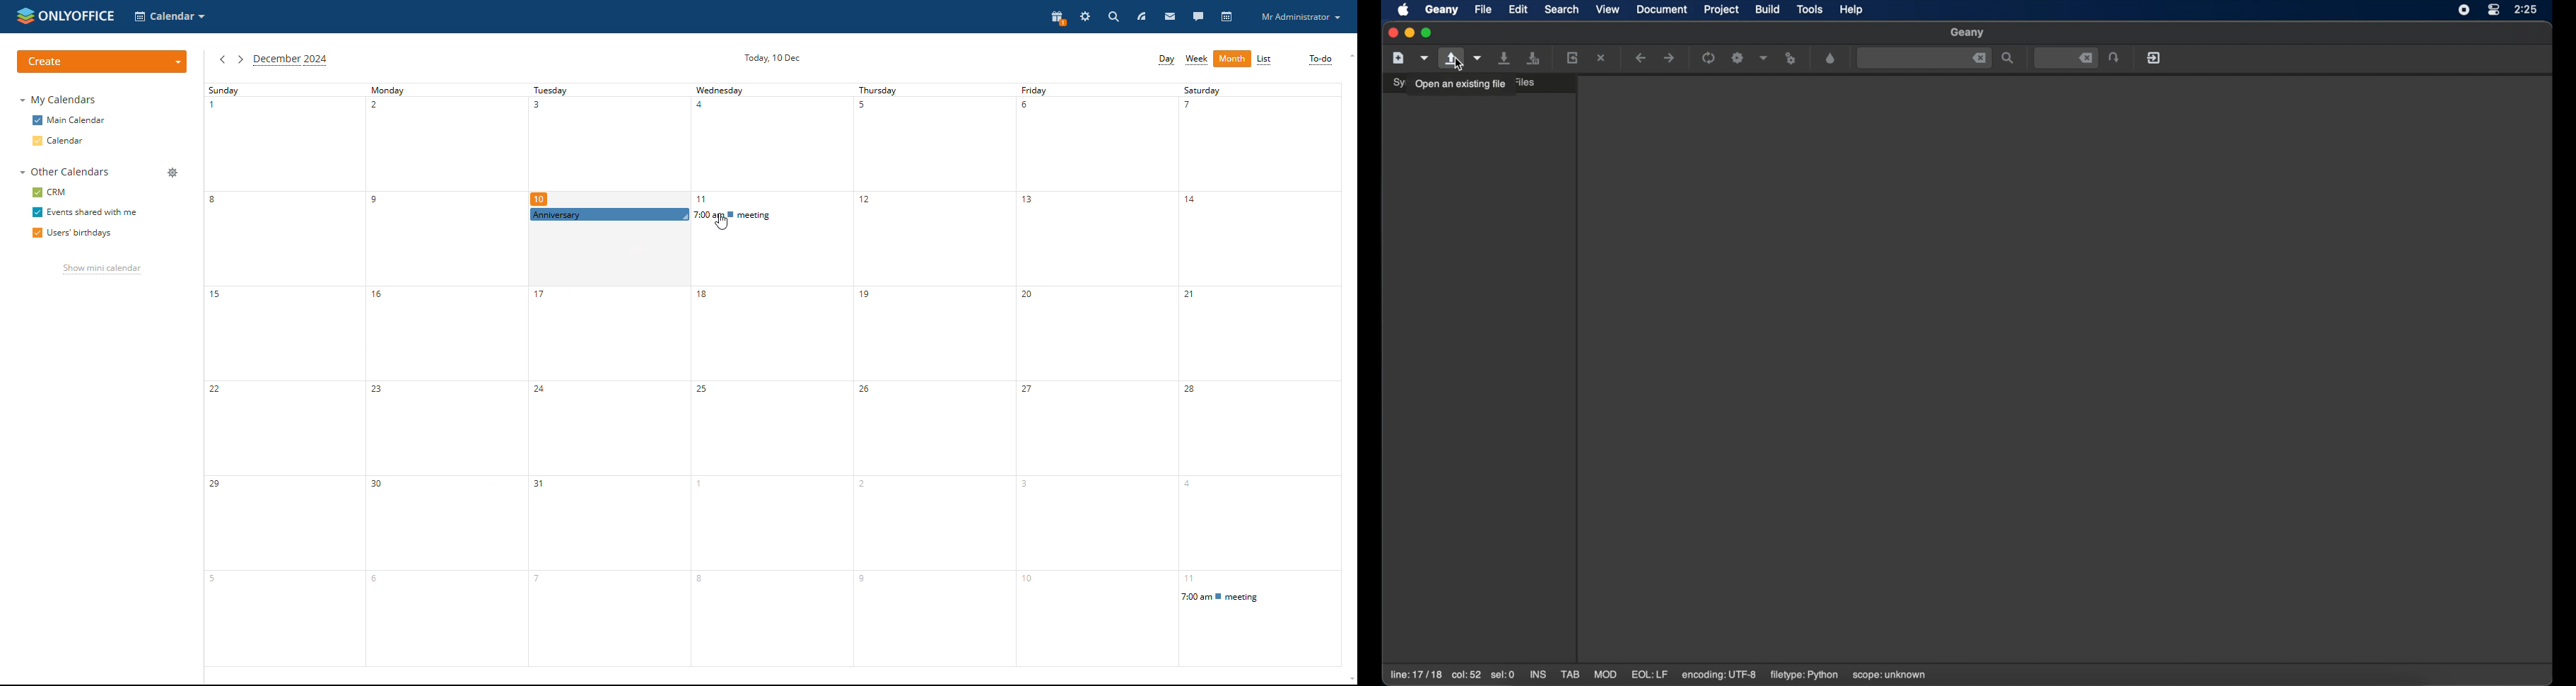 This screenshot has height=700, width=2576. I want to click on main calendar, so click(70, 121).